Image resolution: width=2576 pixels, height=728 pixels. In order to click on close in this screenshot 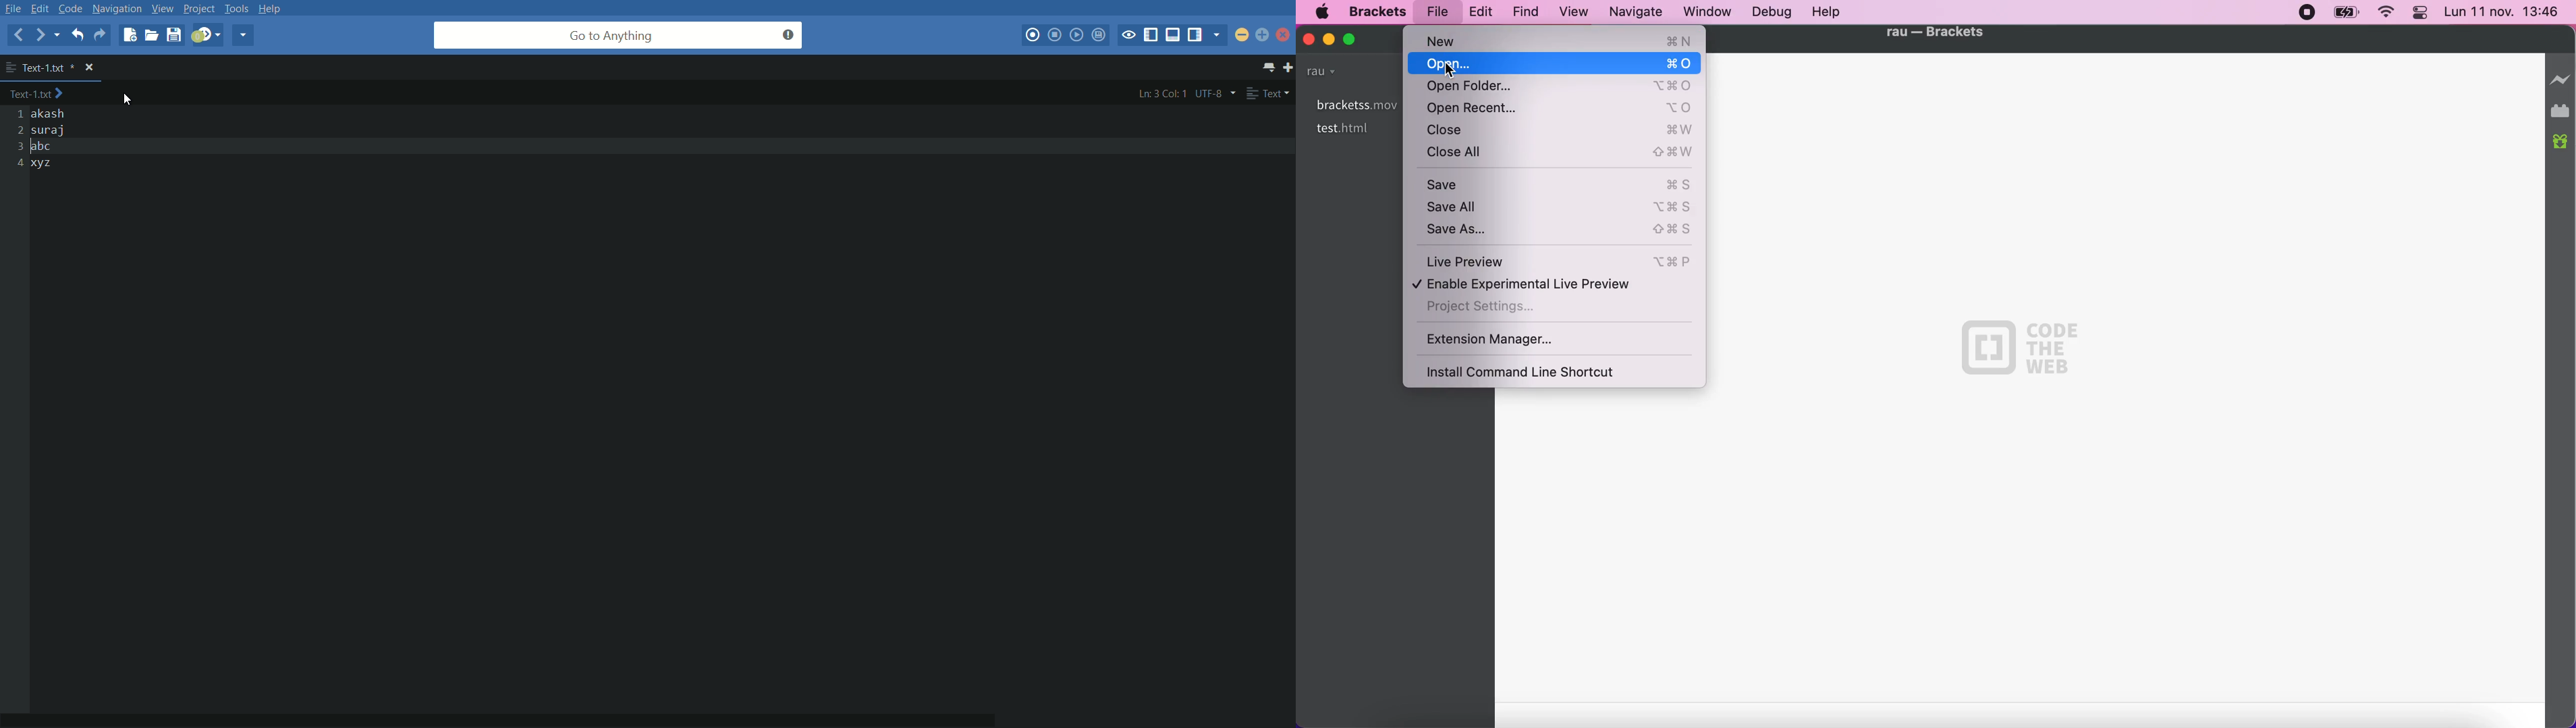, I will do `click(1561, 130)`.